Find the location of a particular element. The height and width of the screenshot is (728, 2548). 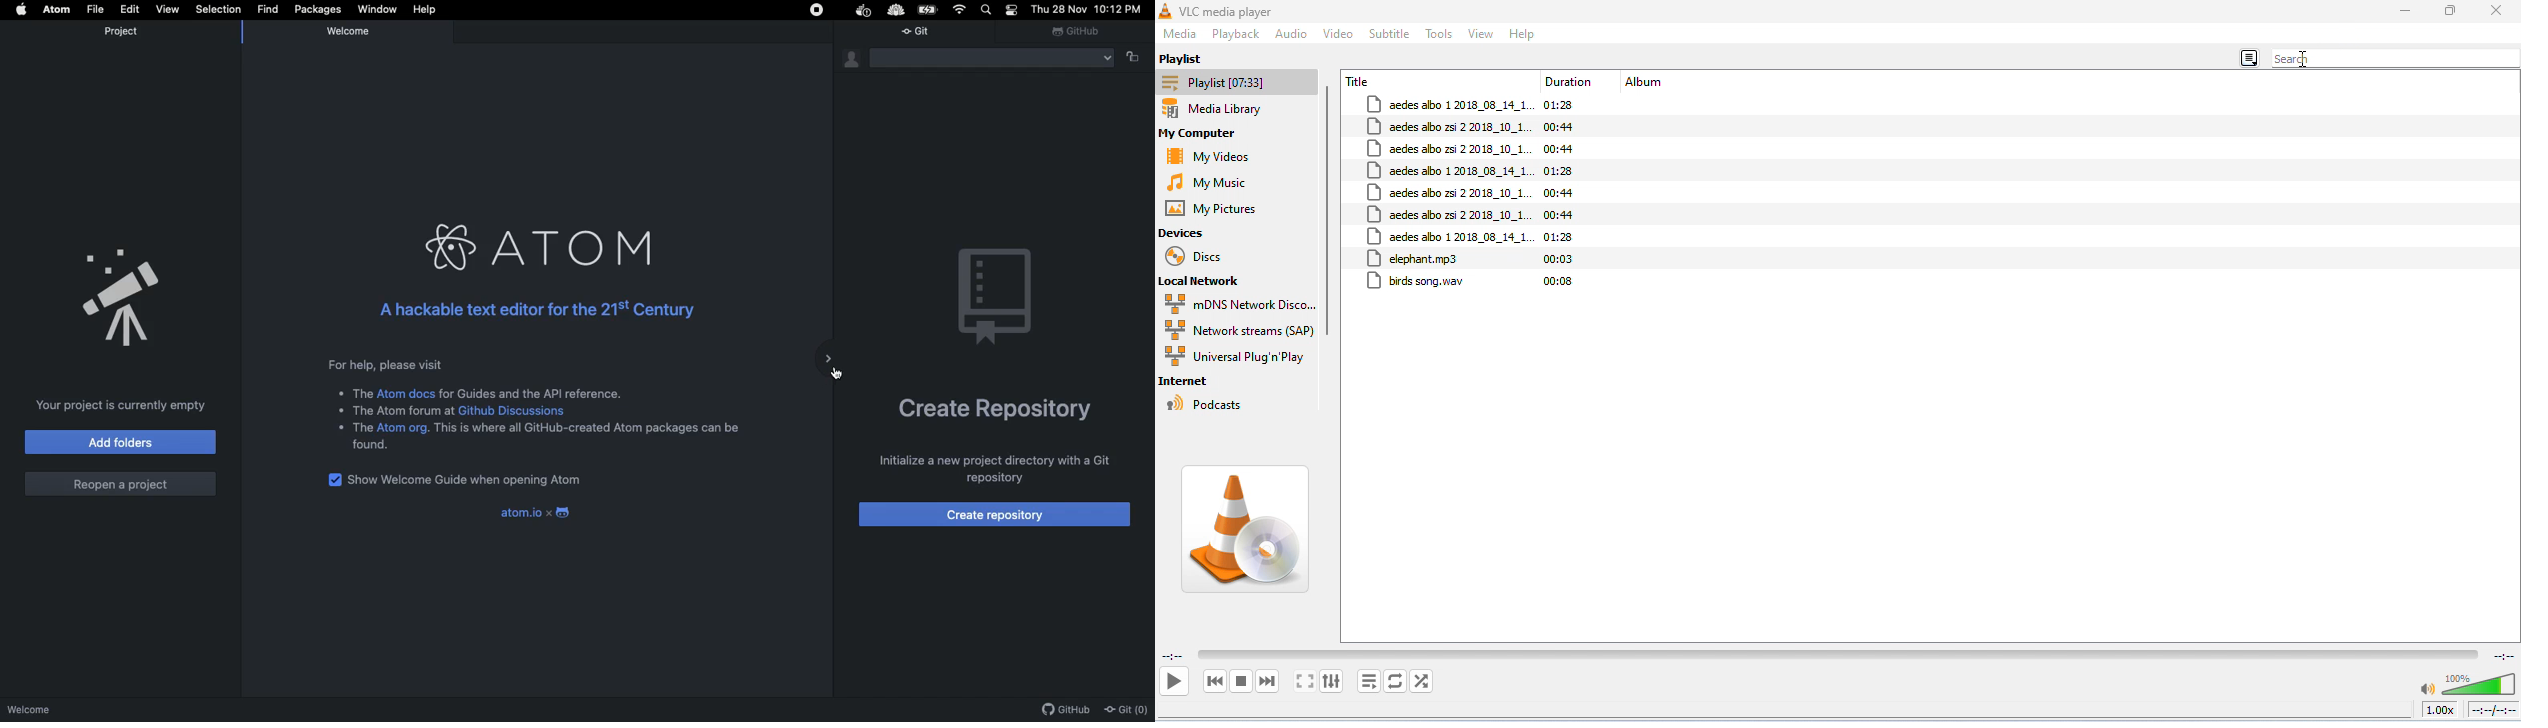

Network streams (SAP) is located at coordinates (1238, 330).